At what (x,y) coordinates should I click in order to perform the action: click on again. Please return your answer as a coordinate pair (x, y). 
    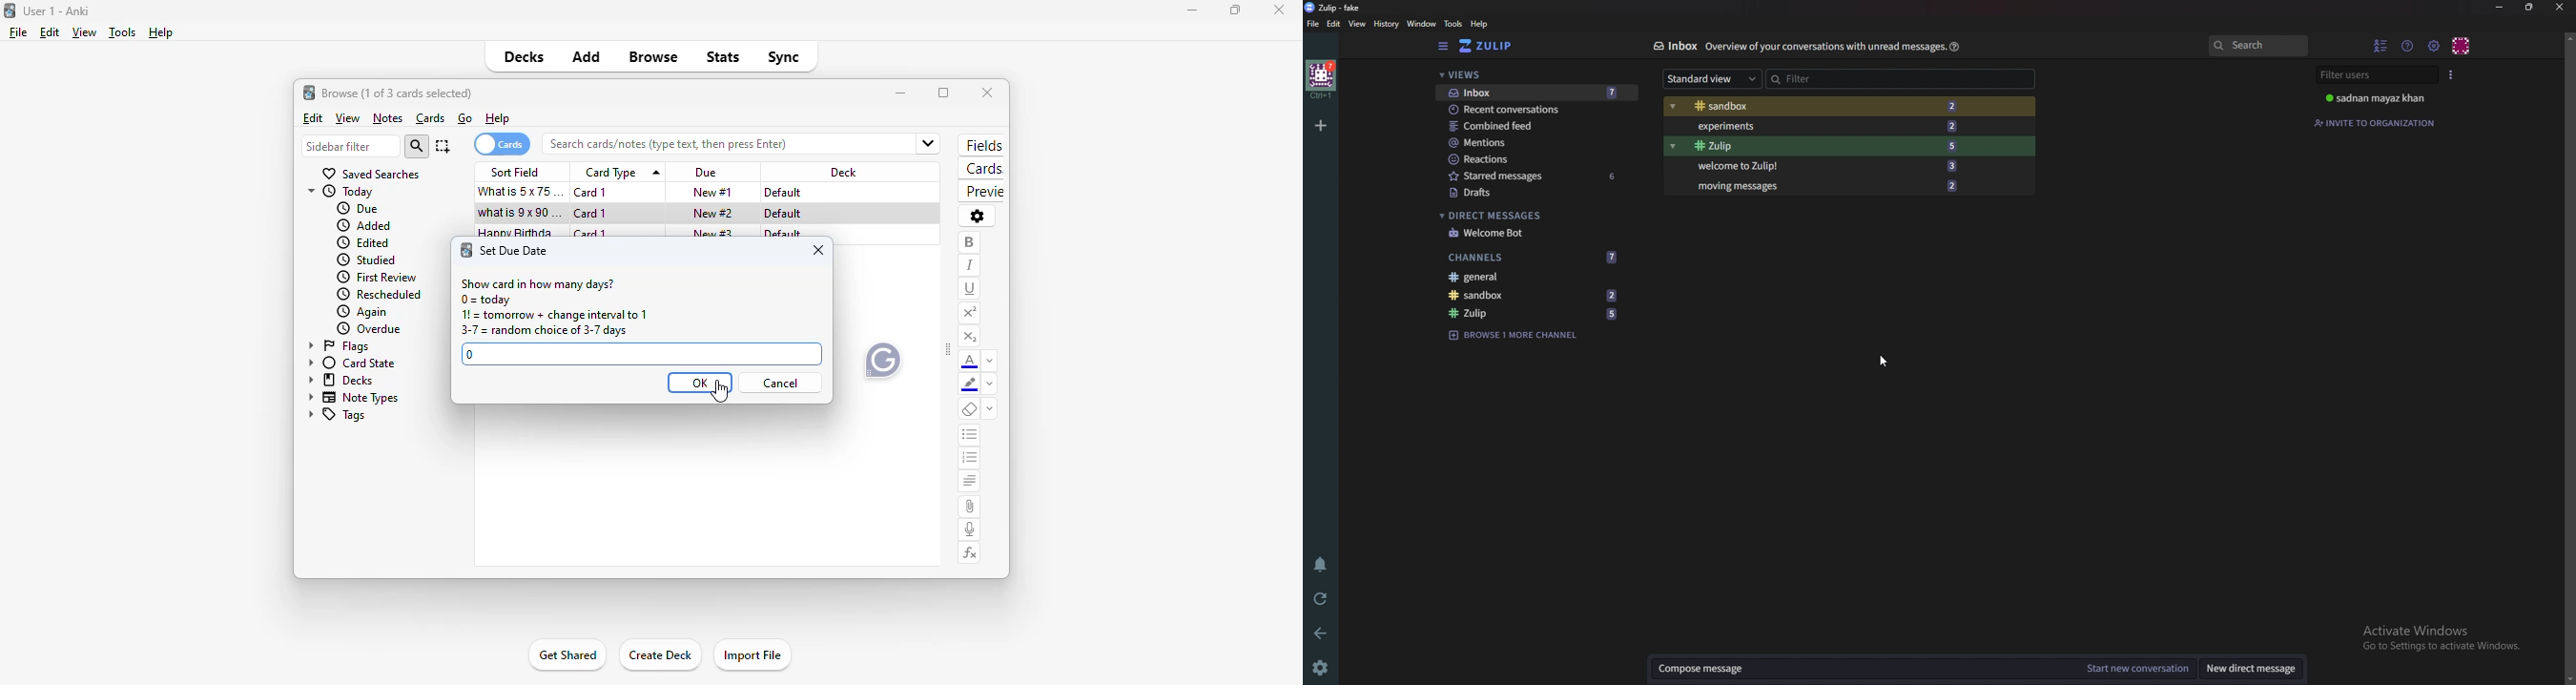
    Looking at the image, I should click on (361, 312).